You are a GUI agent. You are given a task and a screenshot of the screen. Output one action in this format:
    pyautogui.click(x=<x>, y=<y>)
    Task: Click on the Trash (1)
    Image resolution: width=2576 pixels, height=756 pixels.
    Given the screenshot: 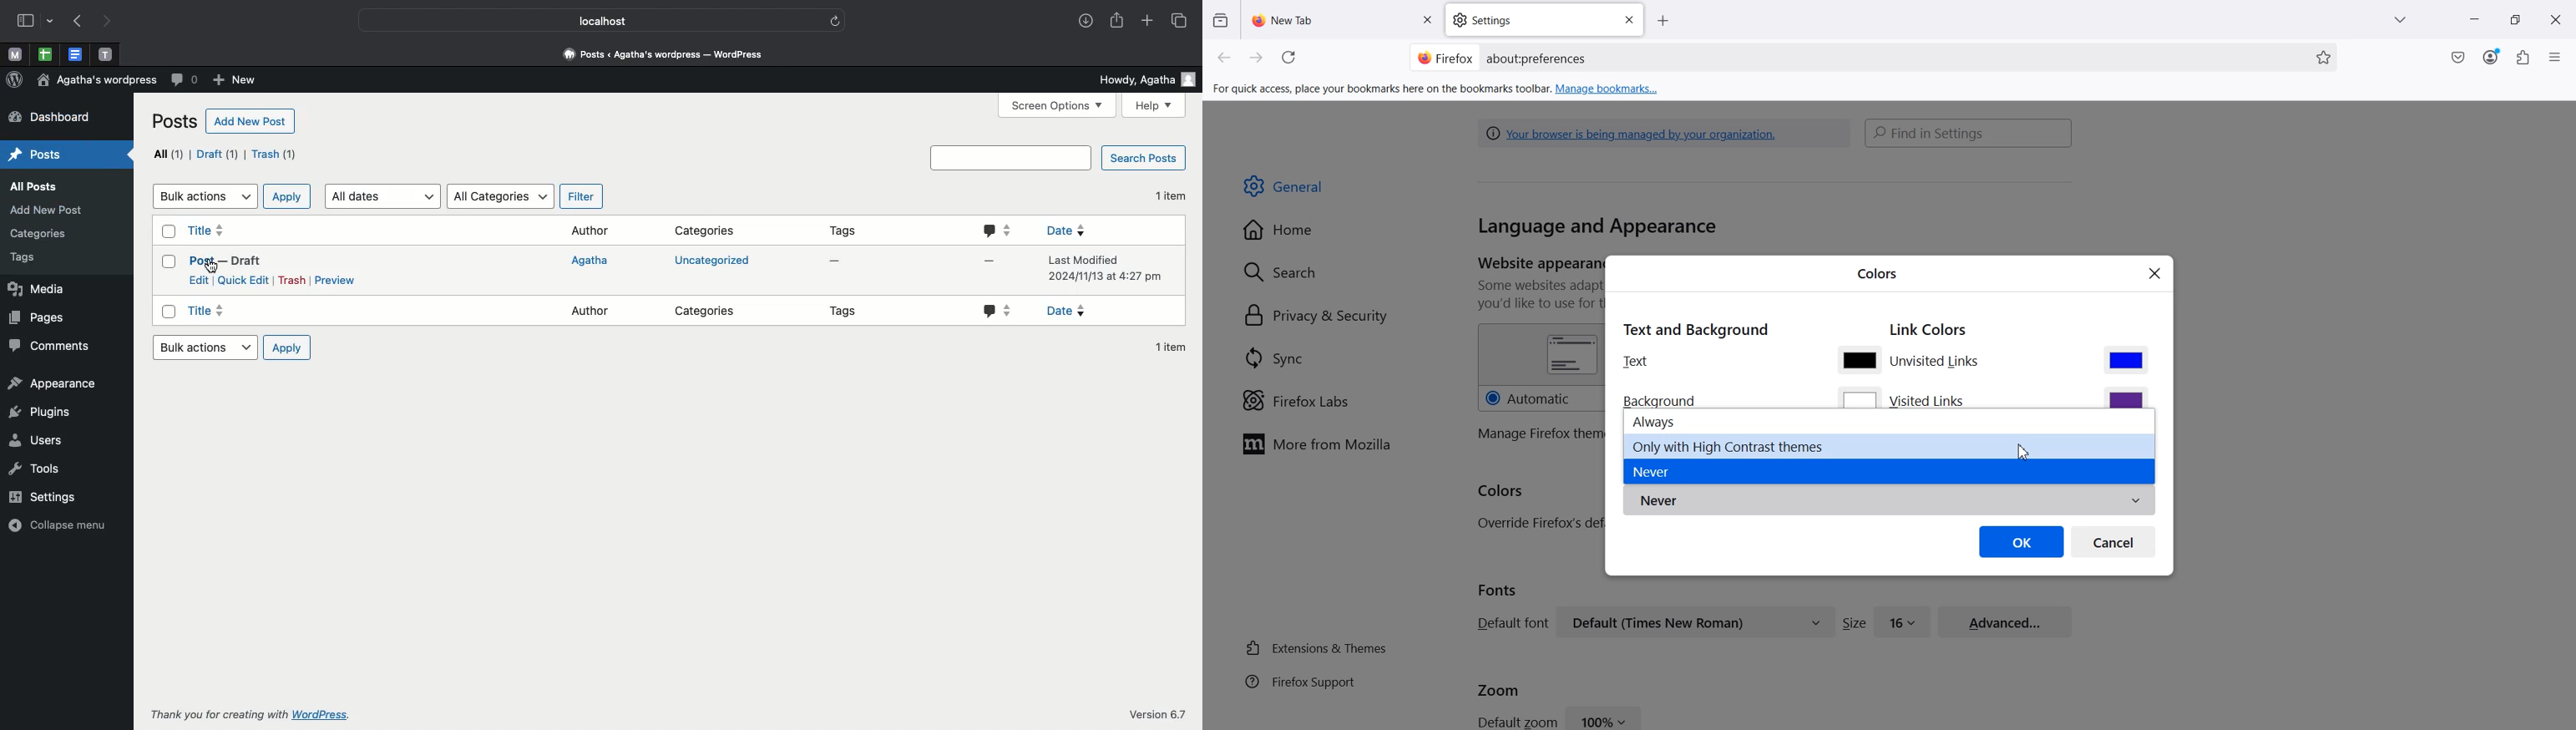 What is the action you would take?
    pyautogui.click(x=272, y=155)
    